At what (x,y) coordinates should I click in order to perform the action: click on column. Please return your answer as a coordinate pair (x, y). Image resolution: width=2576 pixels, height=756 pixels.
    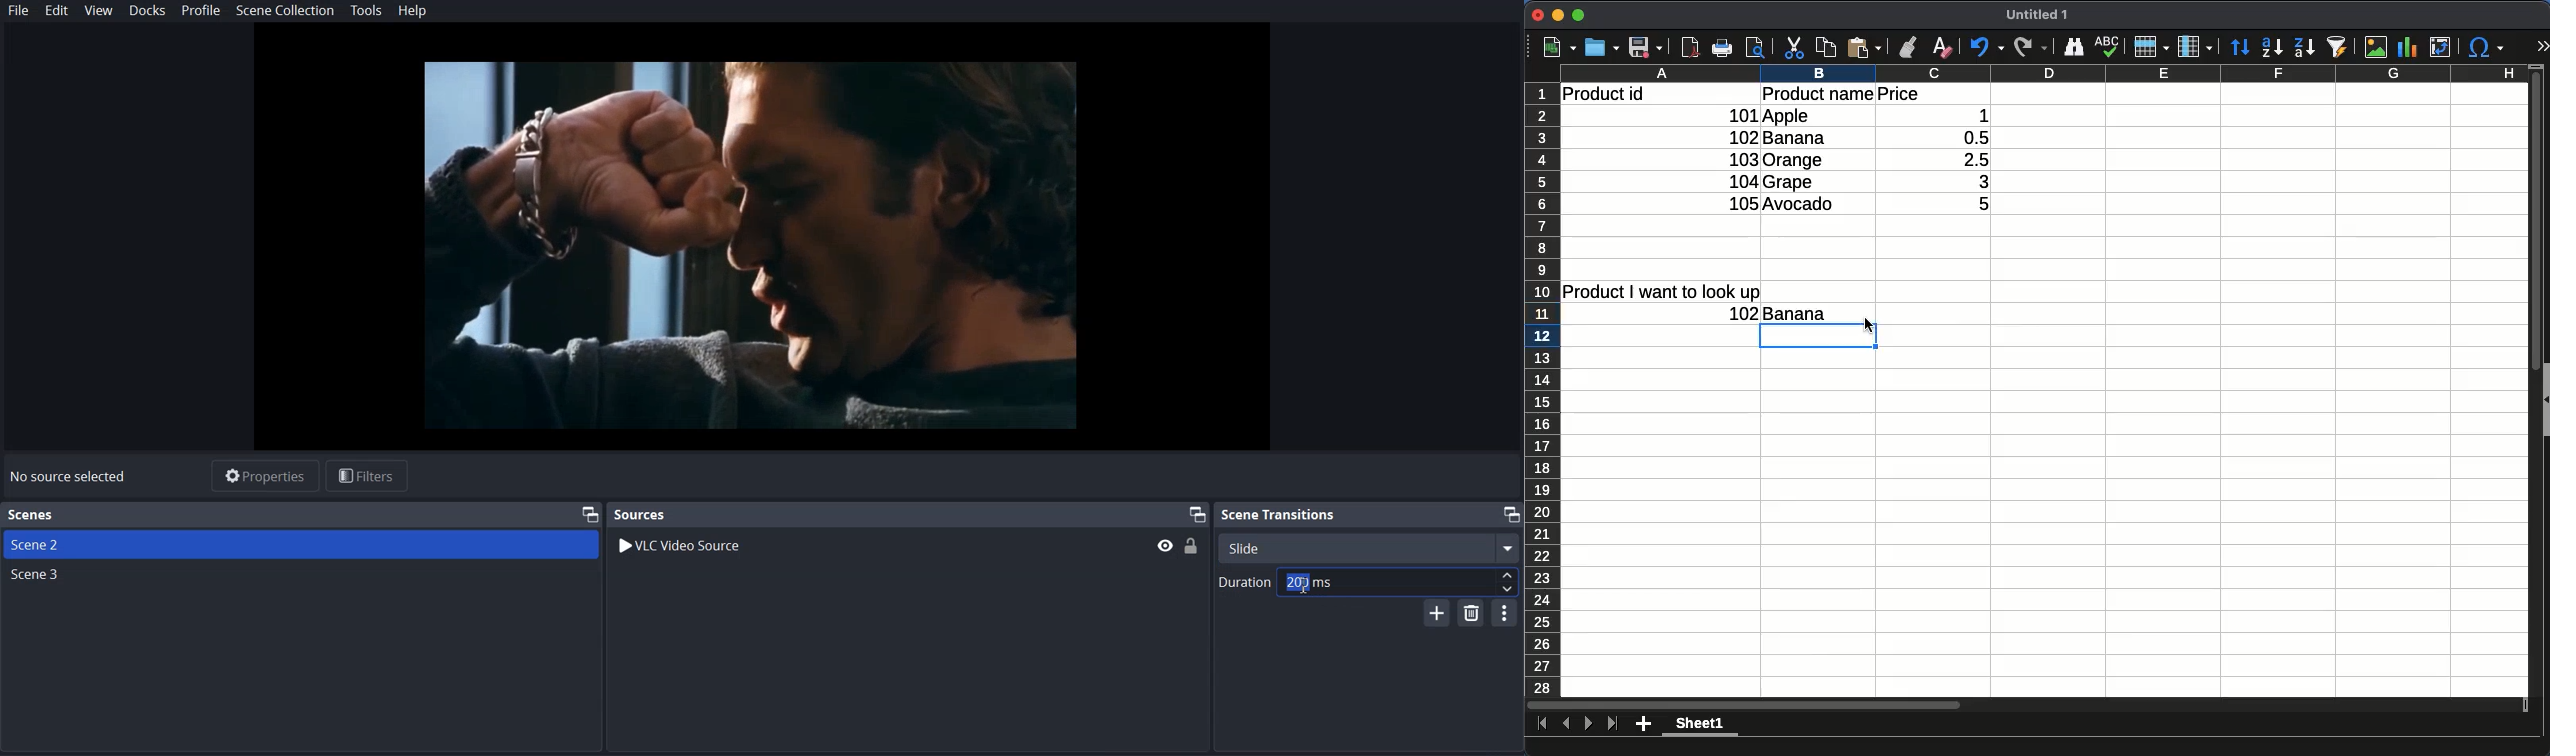
    Looking at the image, I should click on (2044, 73).